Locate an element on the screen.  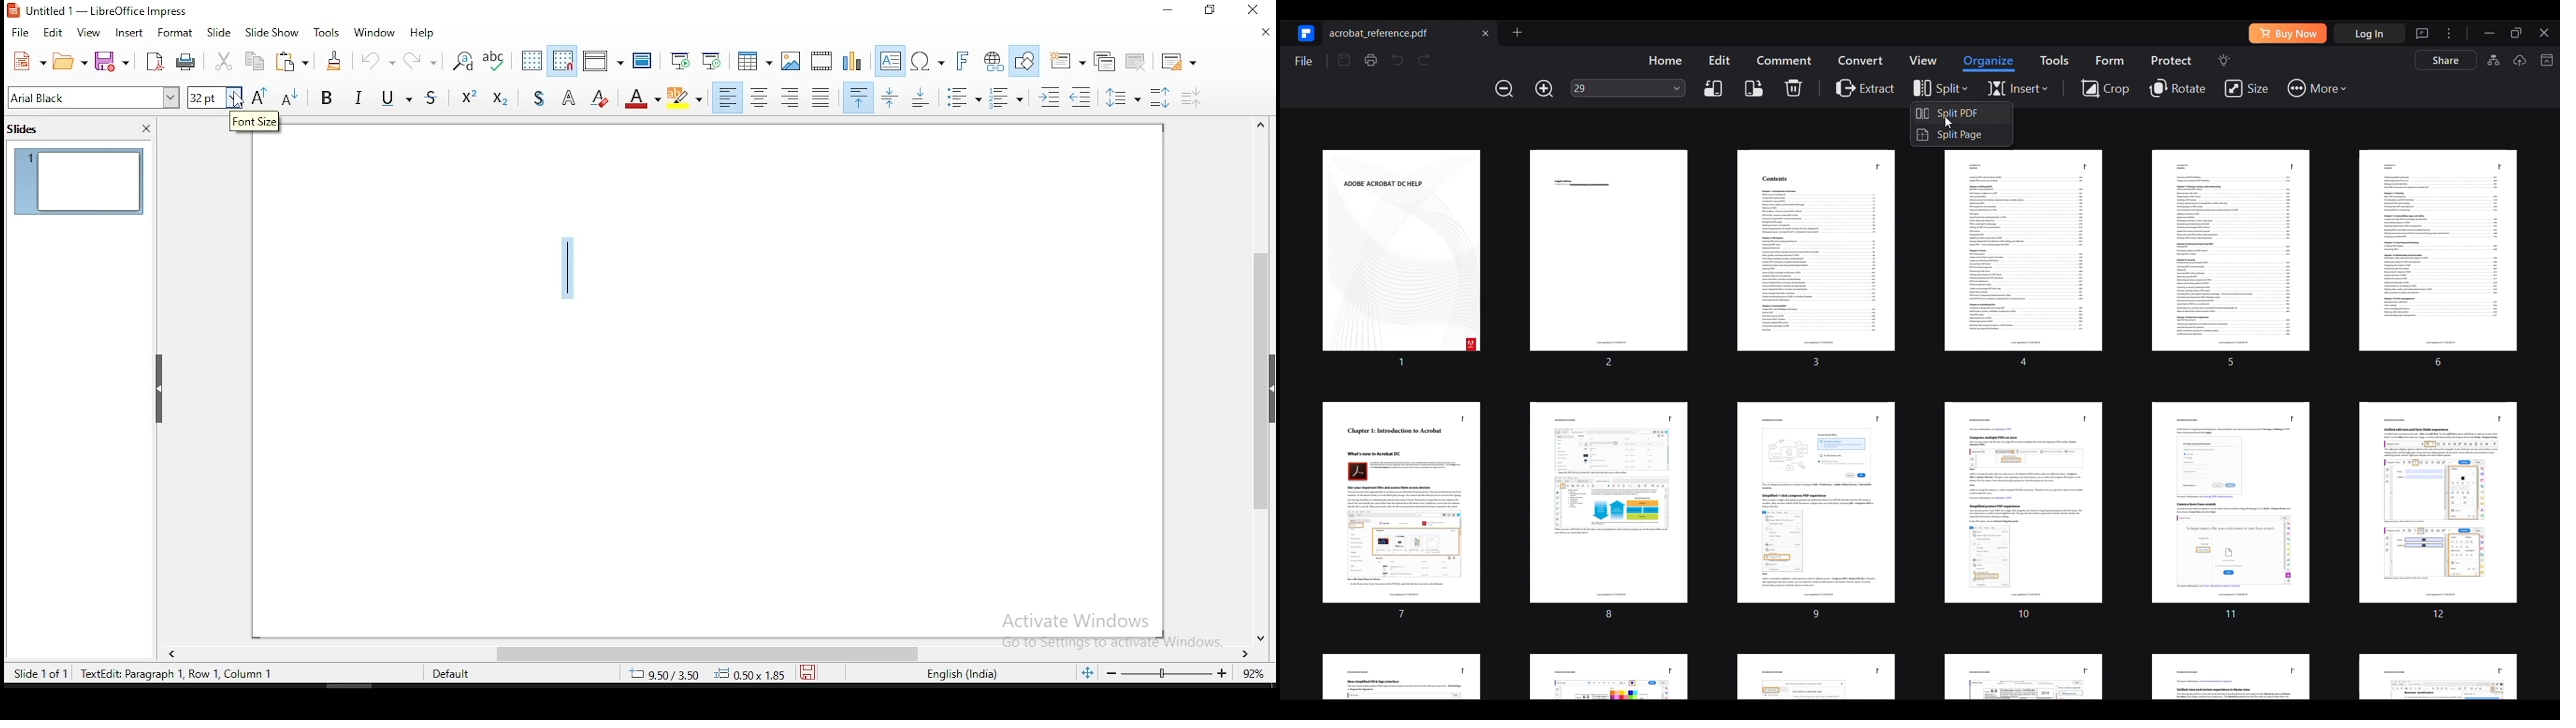
format is located at coordinates (176, 32).